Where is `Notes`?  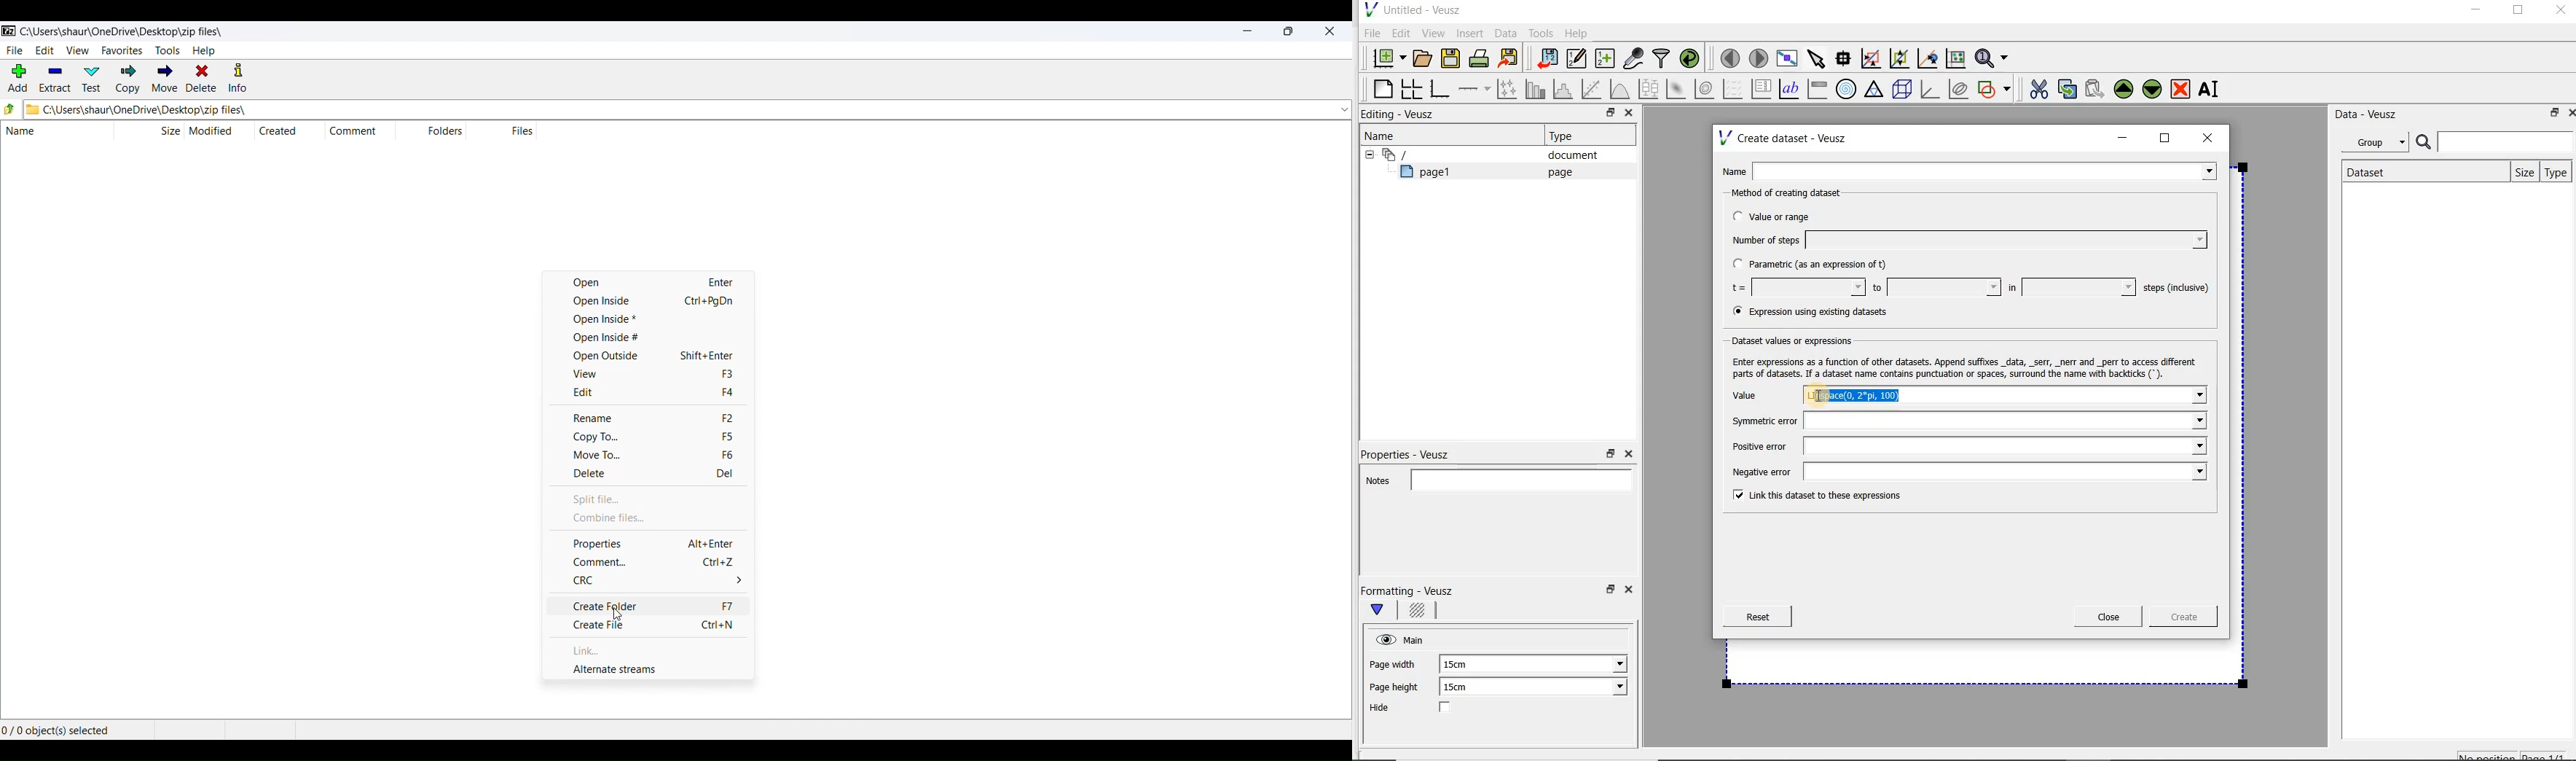
Notes is located at coordinates (1494, 478).